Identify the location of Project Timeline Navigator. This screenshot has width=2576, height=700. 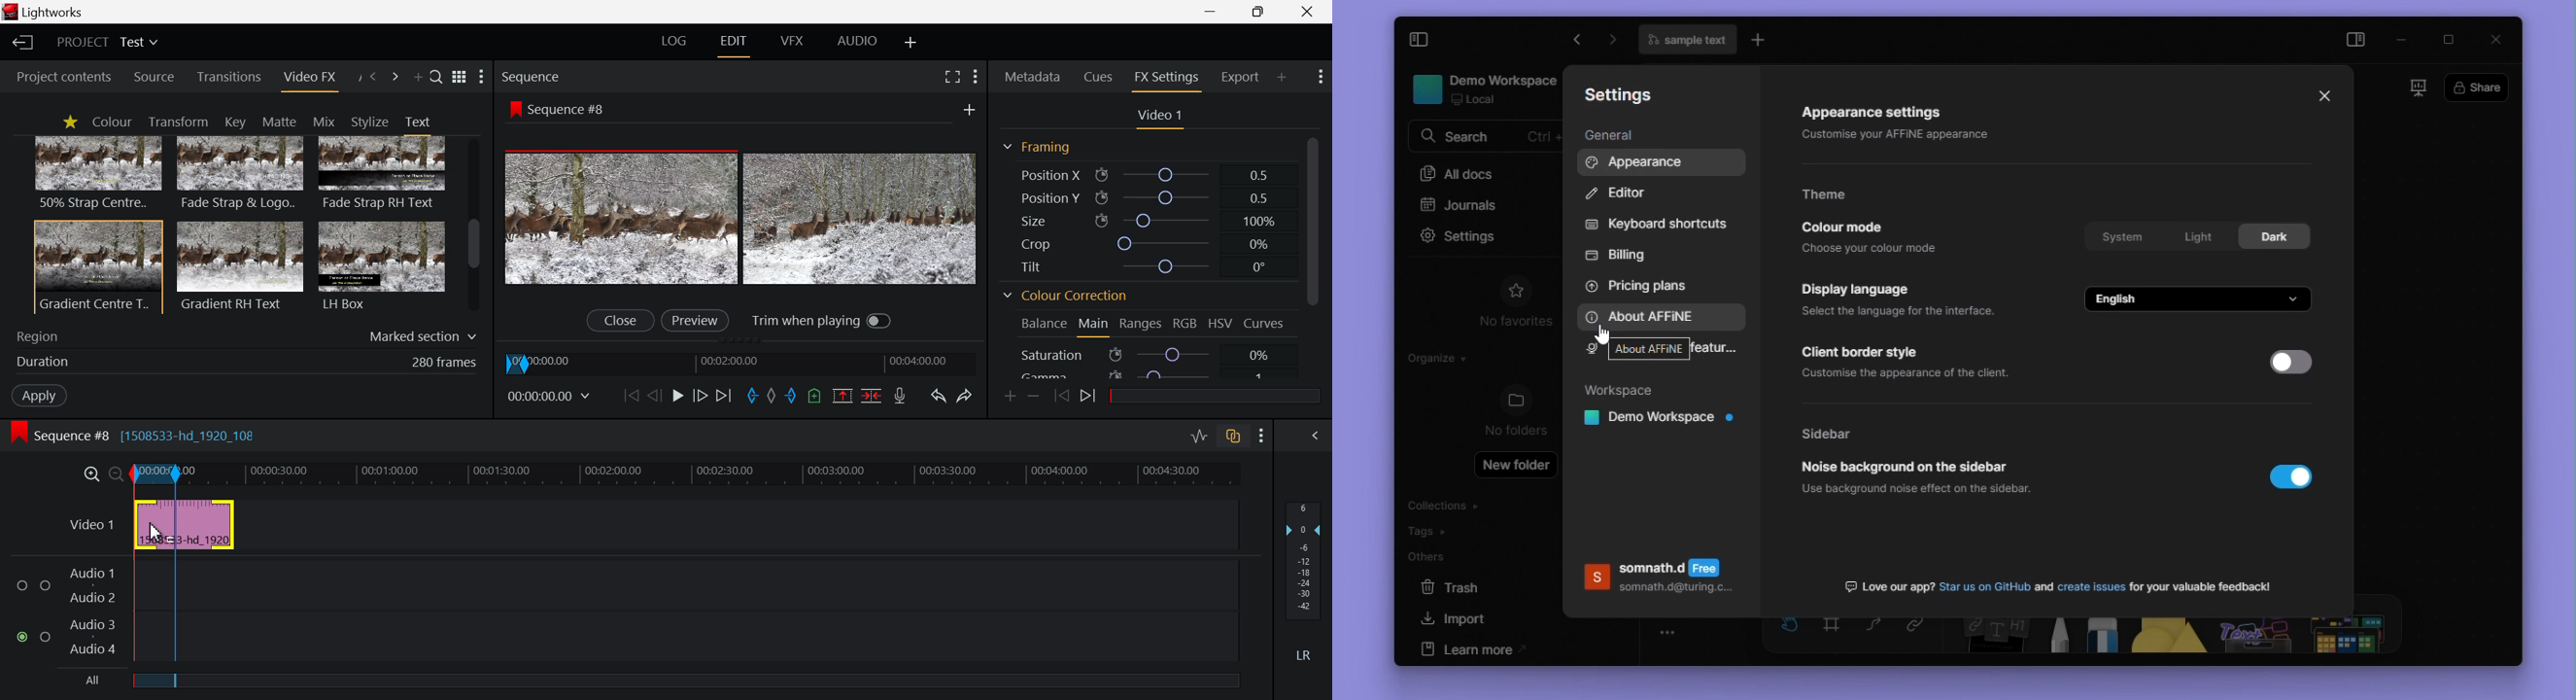
(745, 360).